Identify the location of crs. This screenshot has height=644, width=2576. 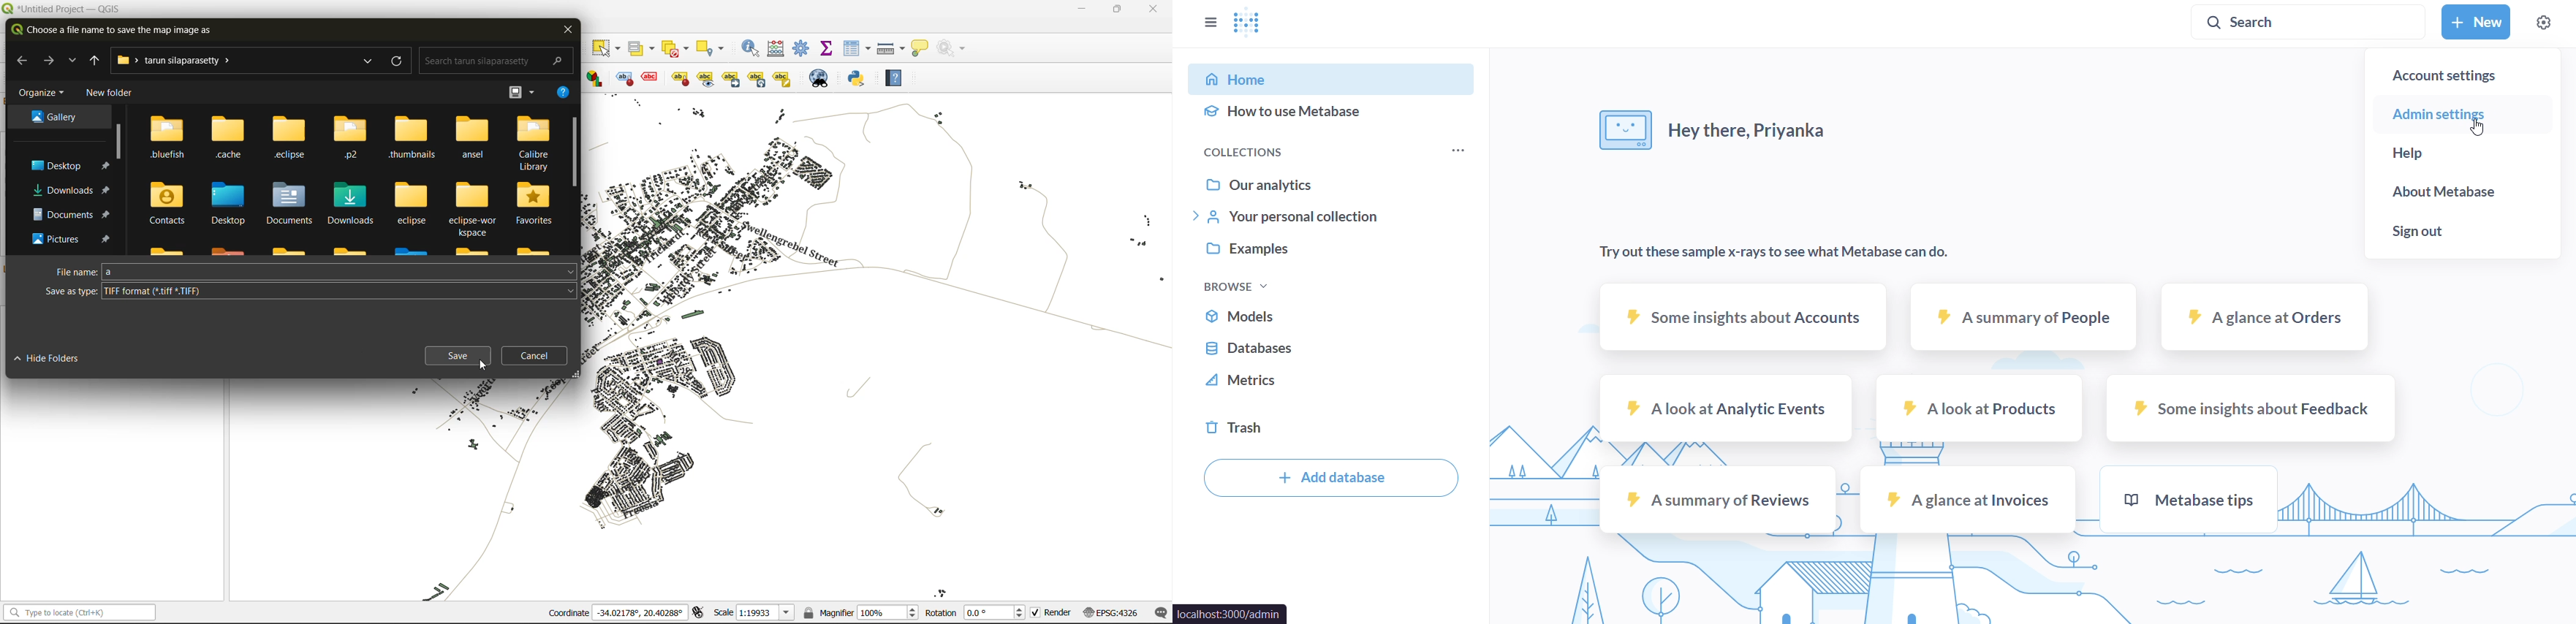
(1107, 611).